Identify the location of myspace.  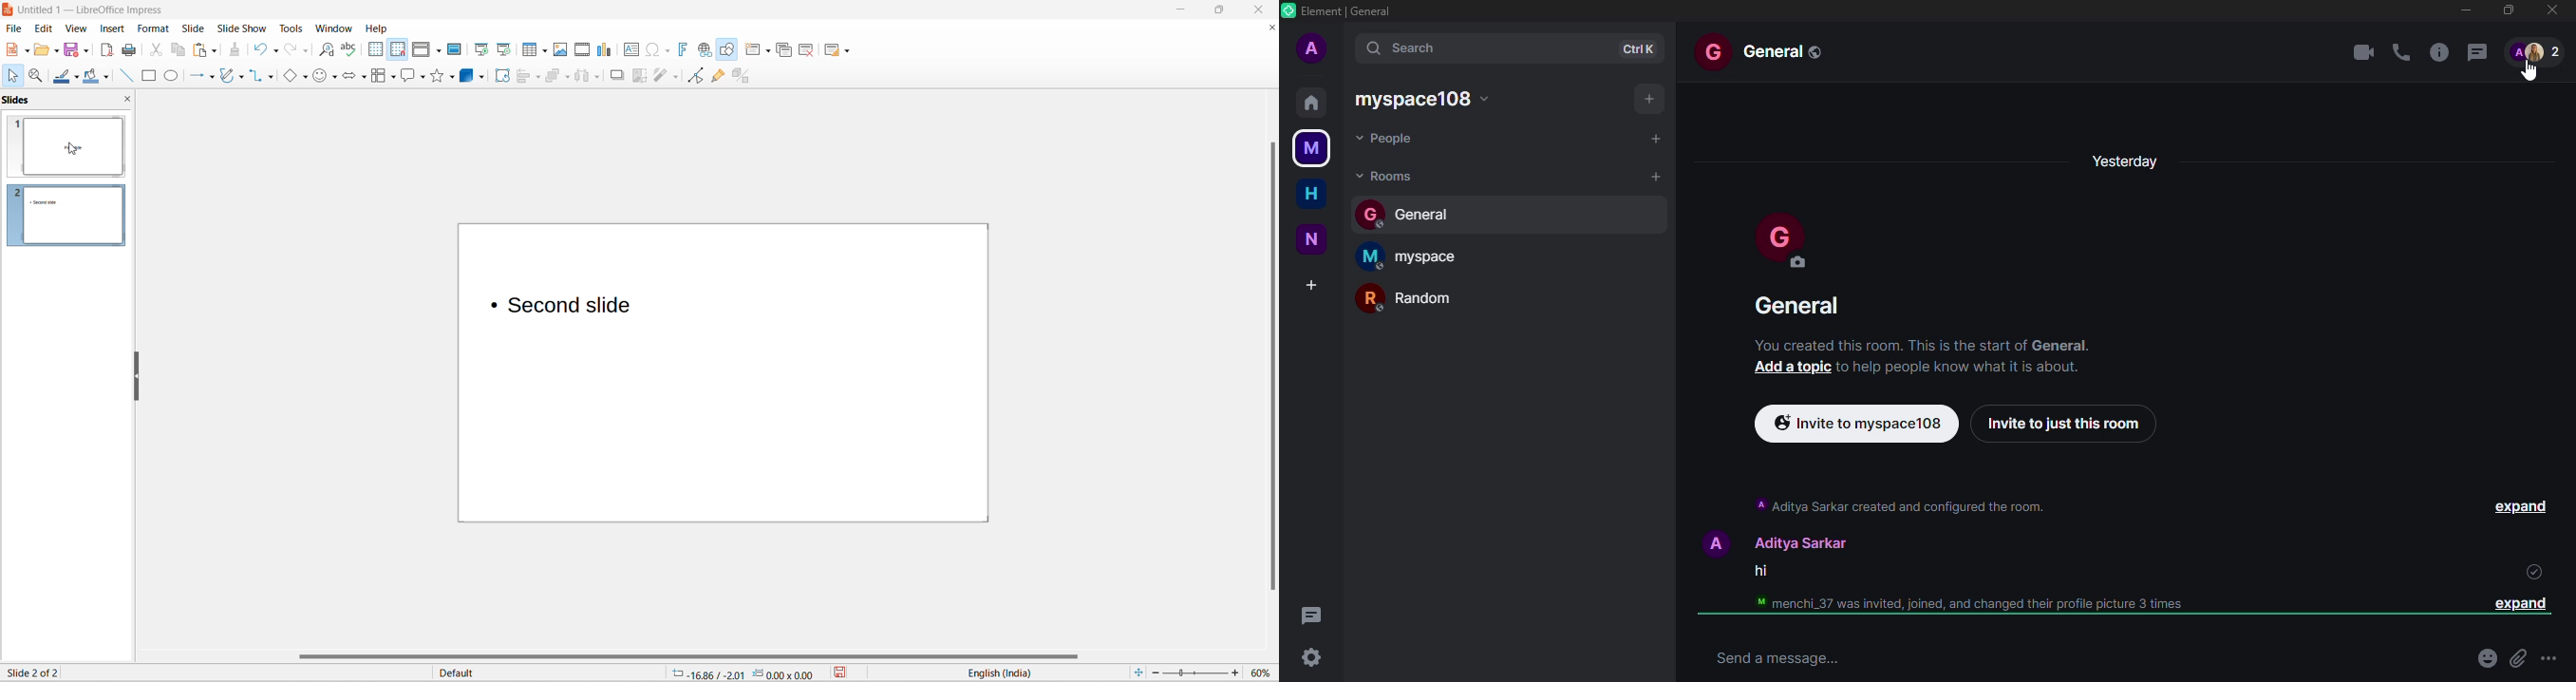
(1311, 146).